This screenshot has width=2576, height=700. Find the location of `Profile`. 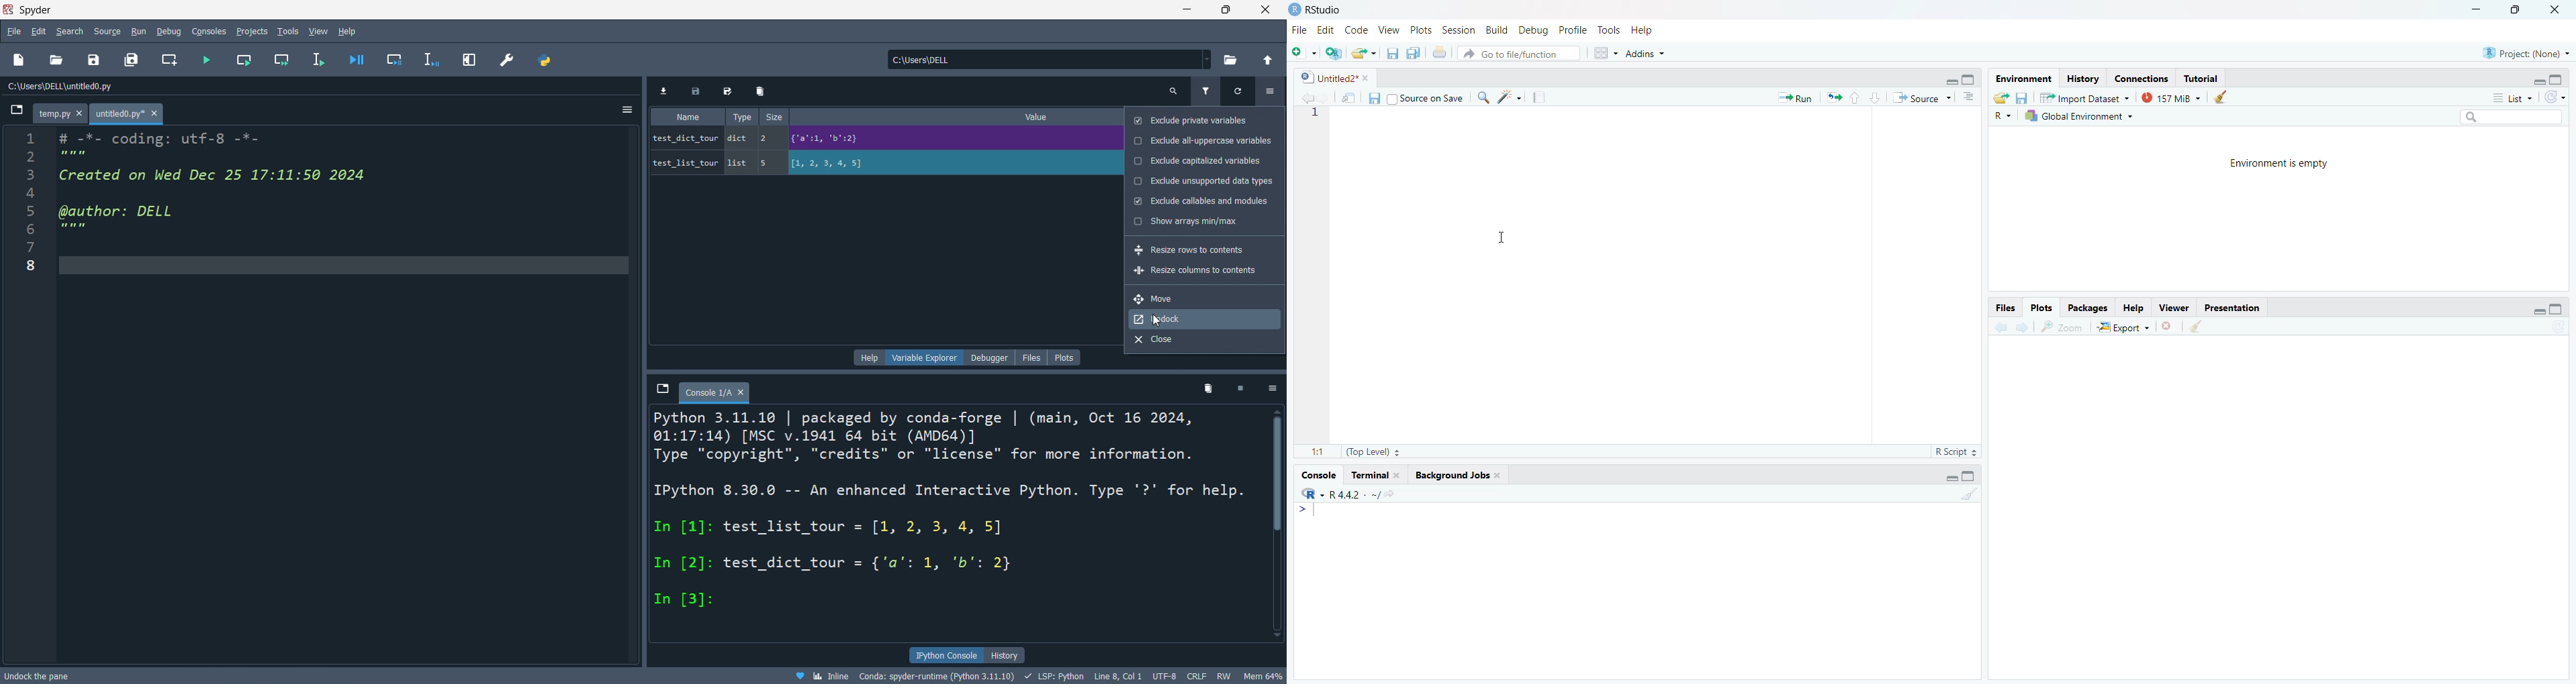

Profile is located at coordinates (1571, 30).